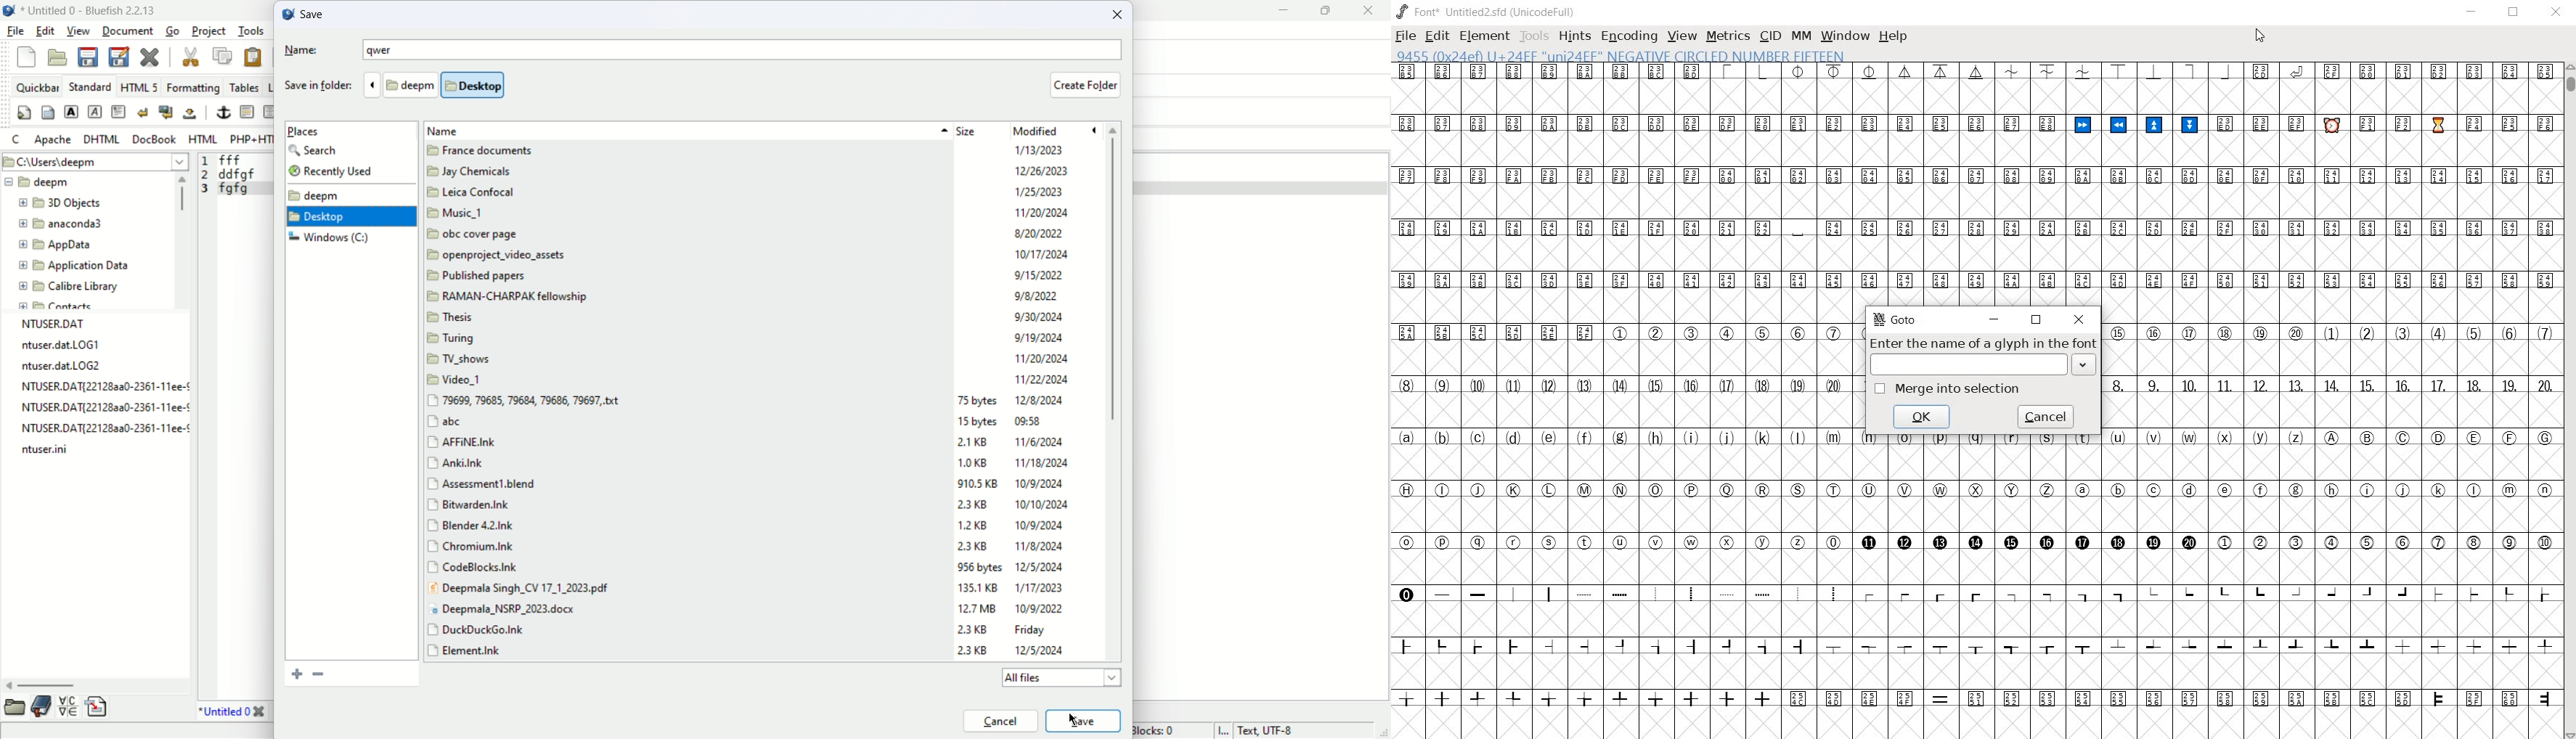  What do you see at coordinates (270, 112) in the screenshot?
I see `center` at bounding box center [270, 112].